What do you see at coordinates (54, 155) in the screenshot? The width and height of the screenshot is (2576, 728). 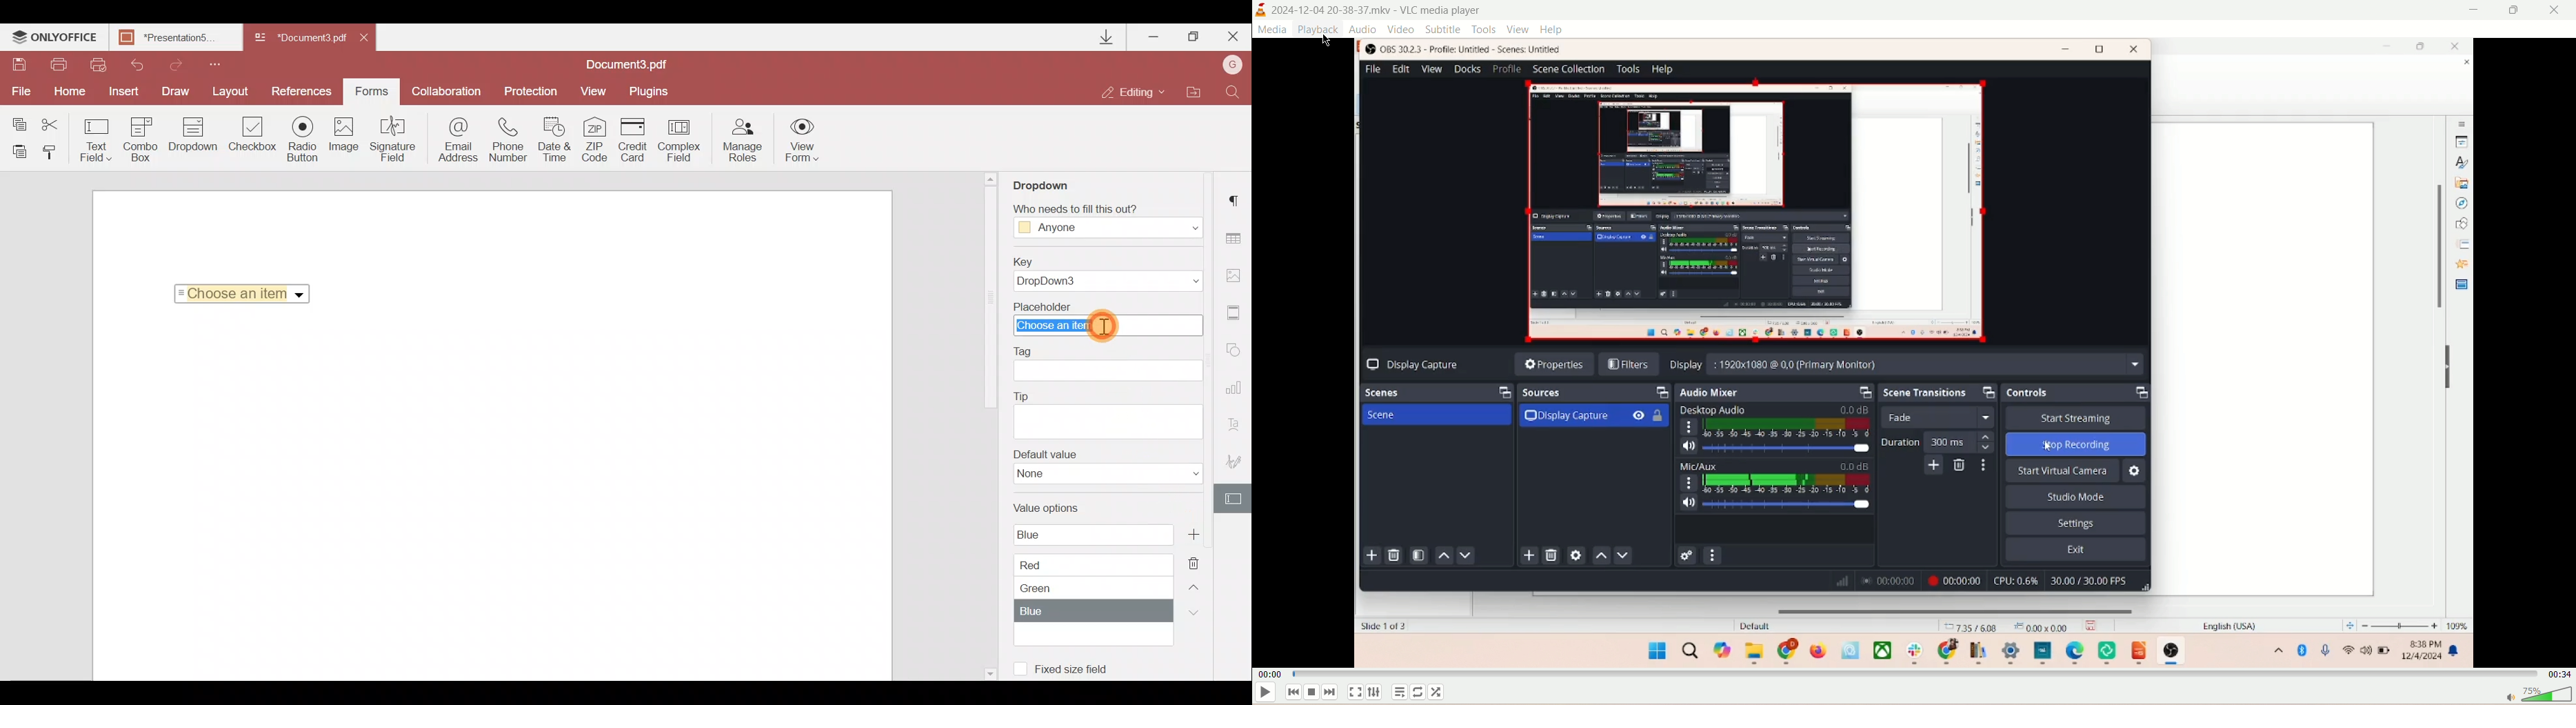 I see `Copy style` at bounding box center [54, 155].